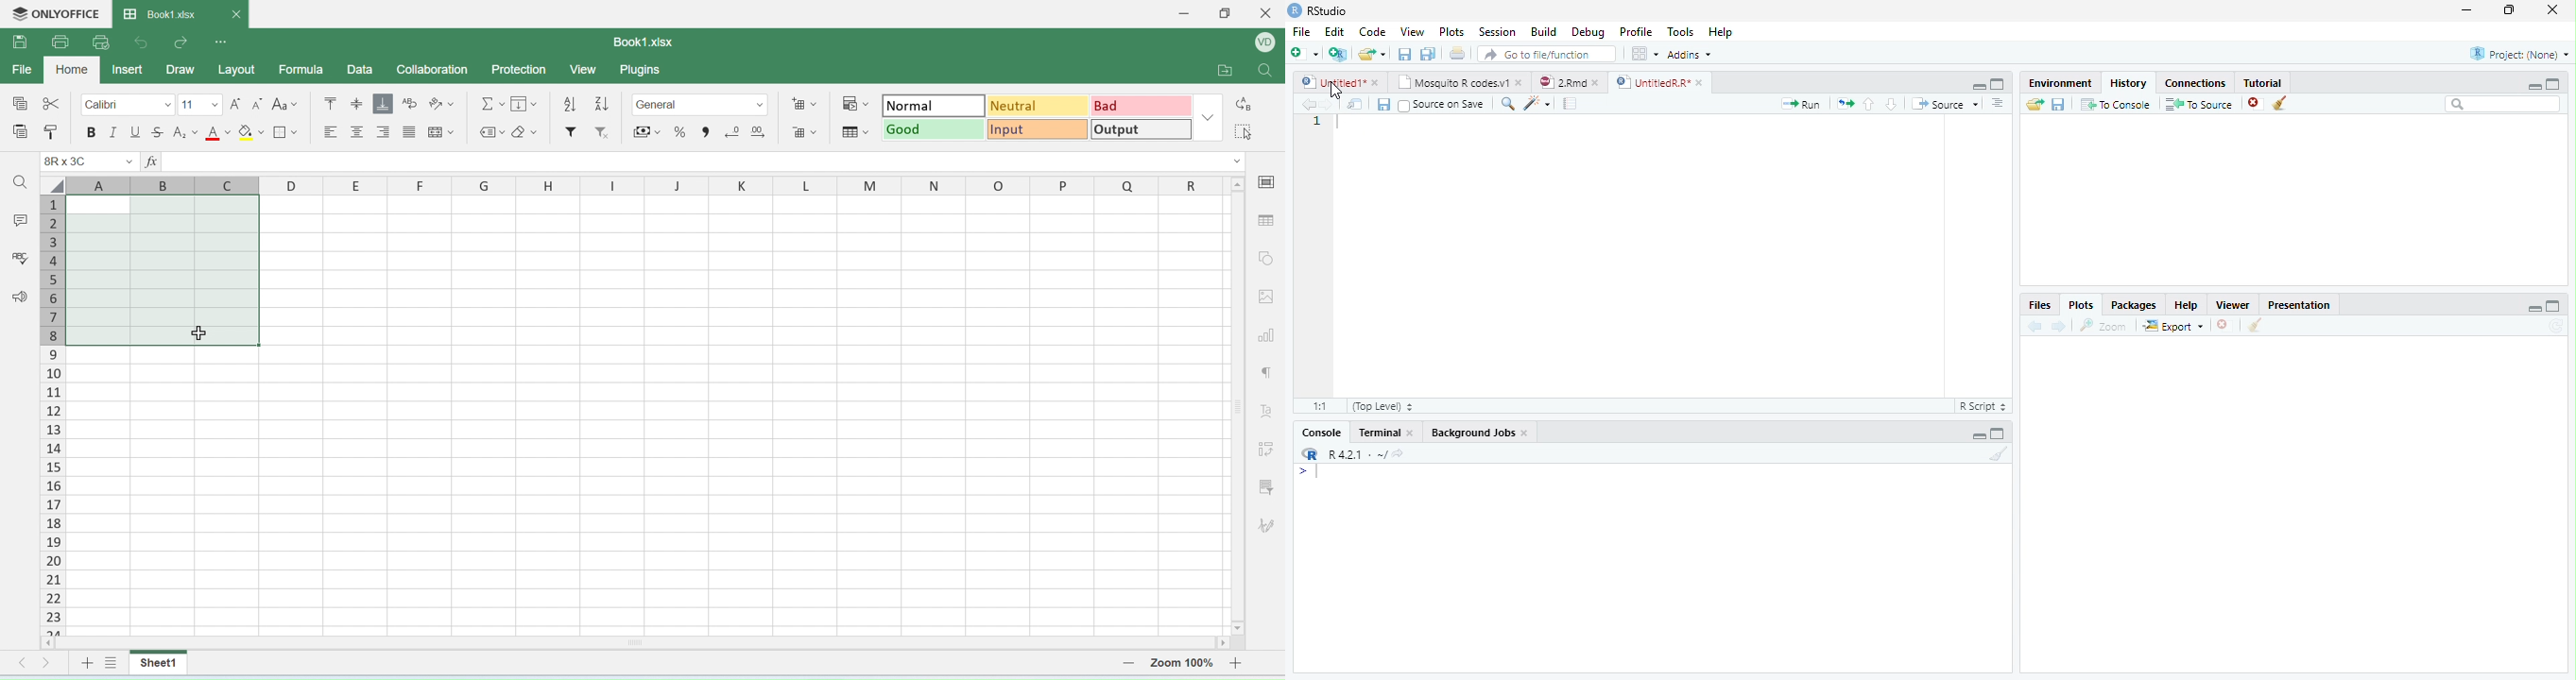  I want to click on Source, so click(1946, 105).